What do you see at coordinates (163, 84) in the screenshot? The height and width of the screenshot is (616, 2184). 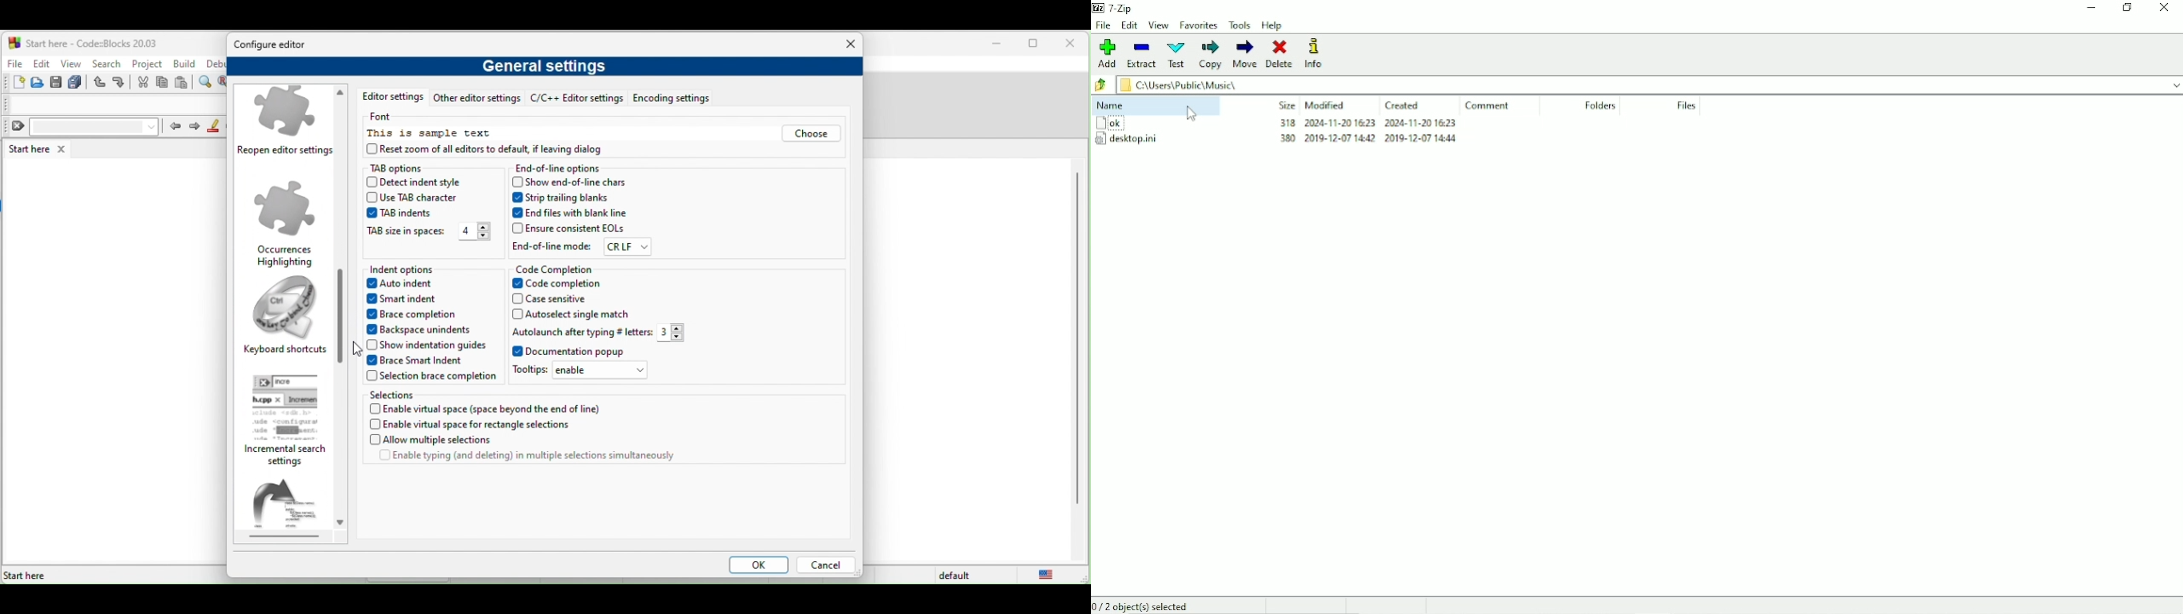 I see `copy` at bounding box center [163, 84].